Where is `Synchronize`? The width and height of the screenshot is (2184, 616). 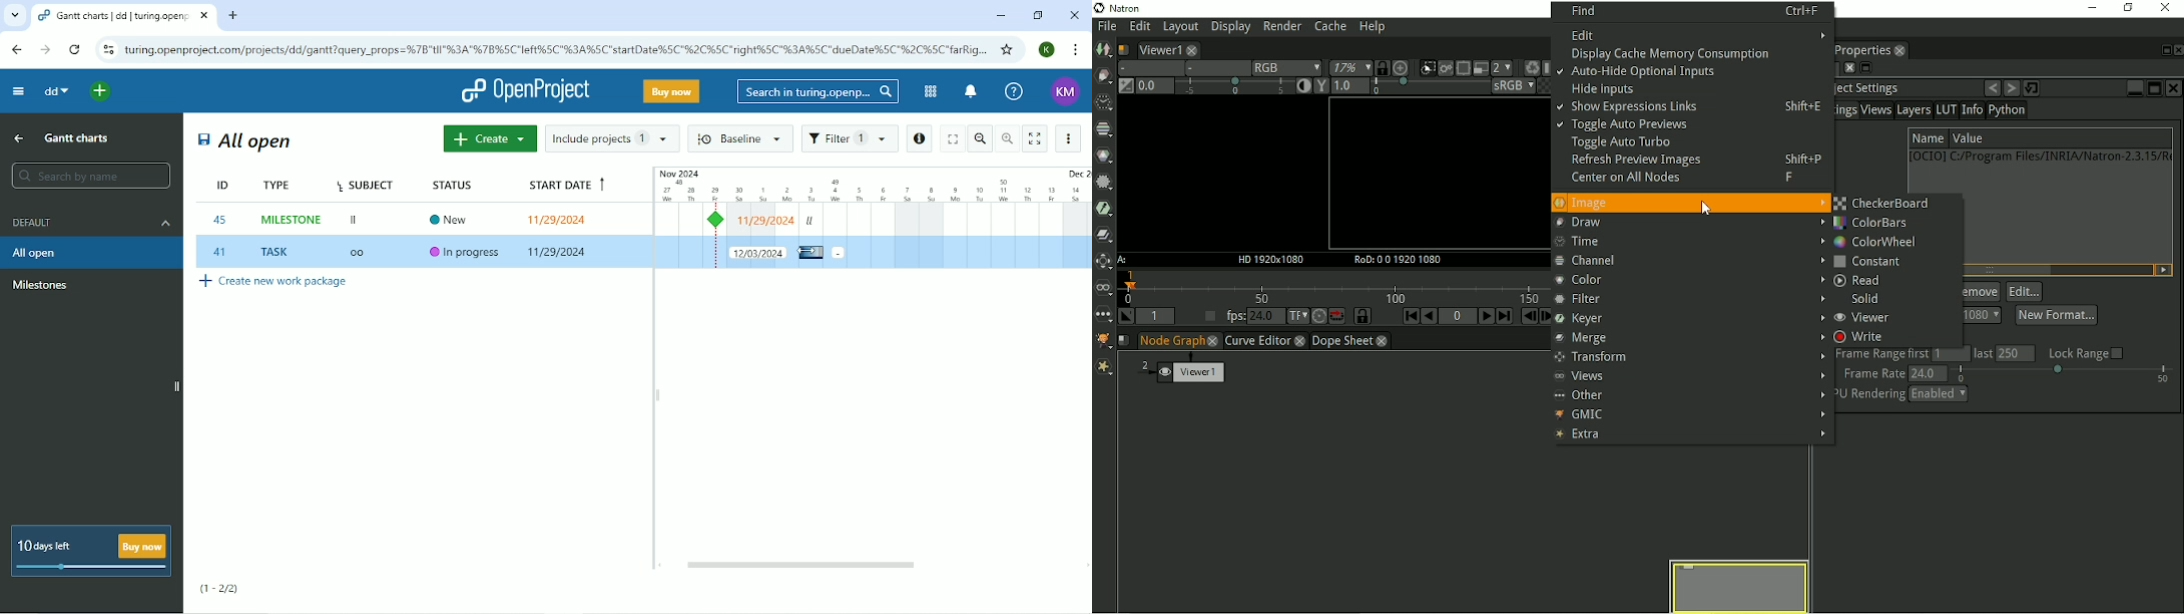
Synchronize is located at coordinates (1356, 316).